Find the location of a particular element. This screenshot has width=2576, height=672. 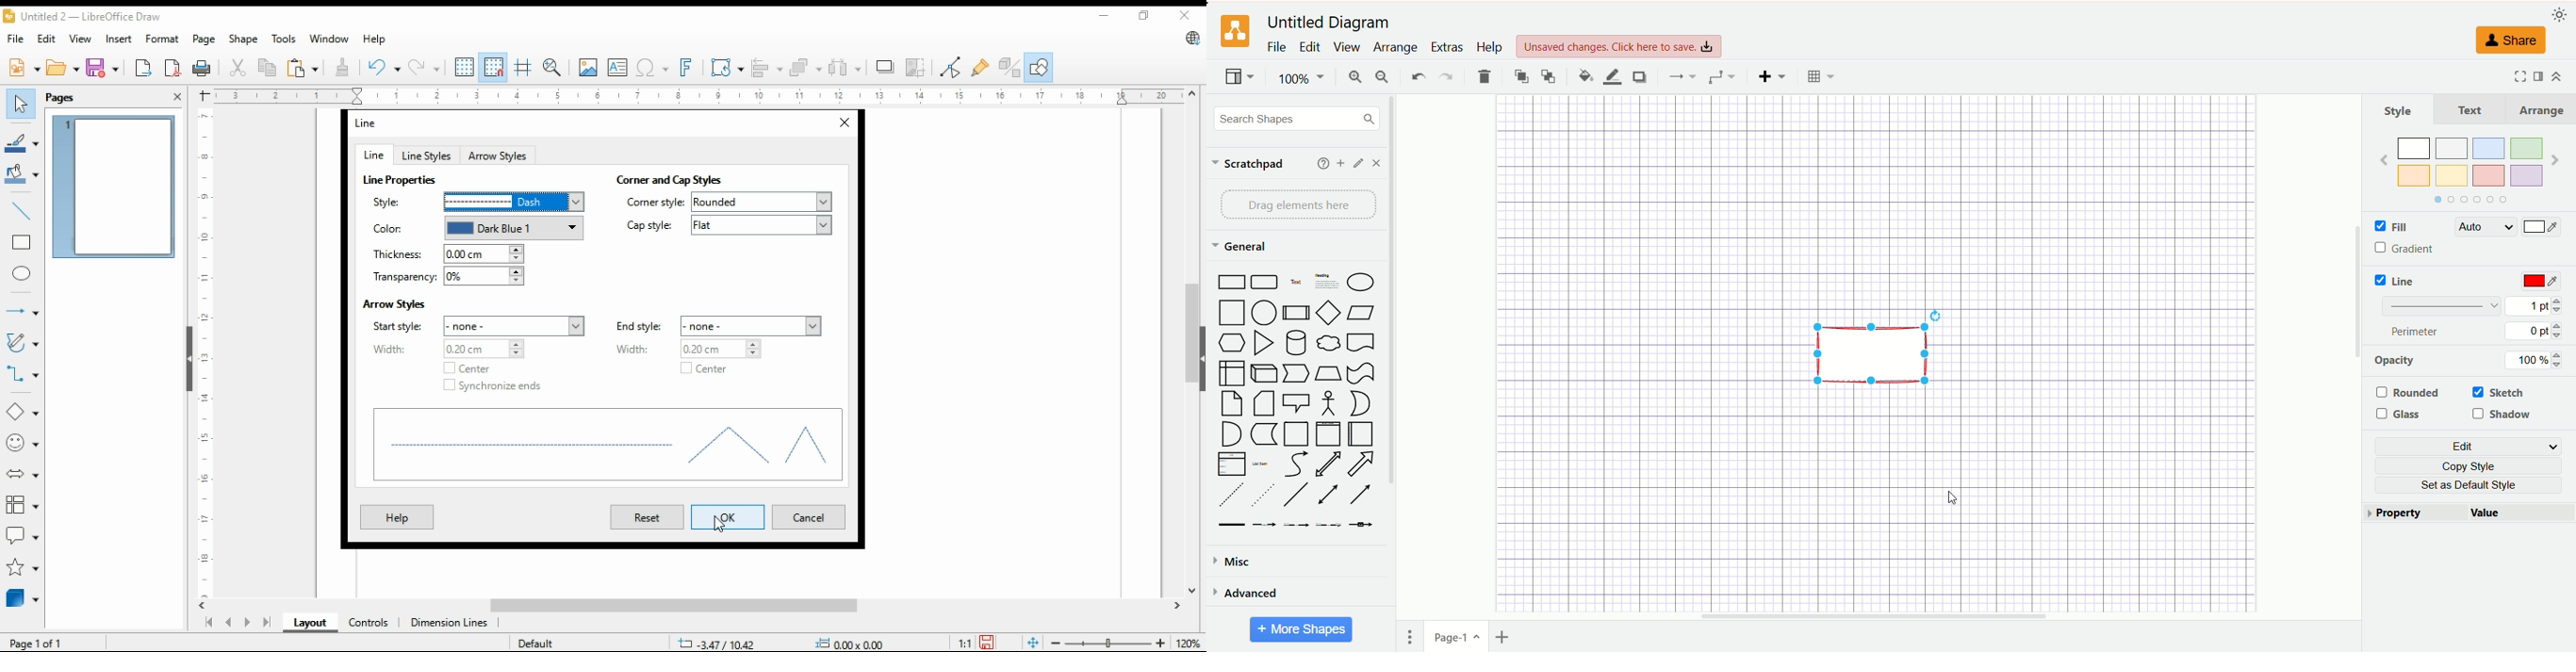

transformations is located at coordinates (726, 67).